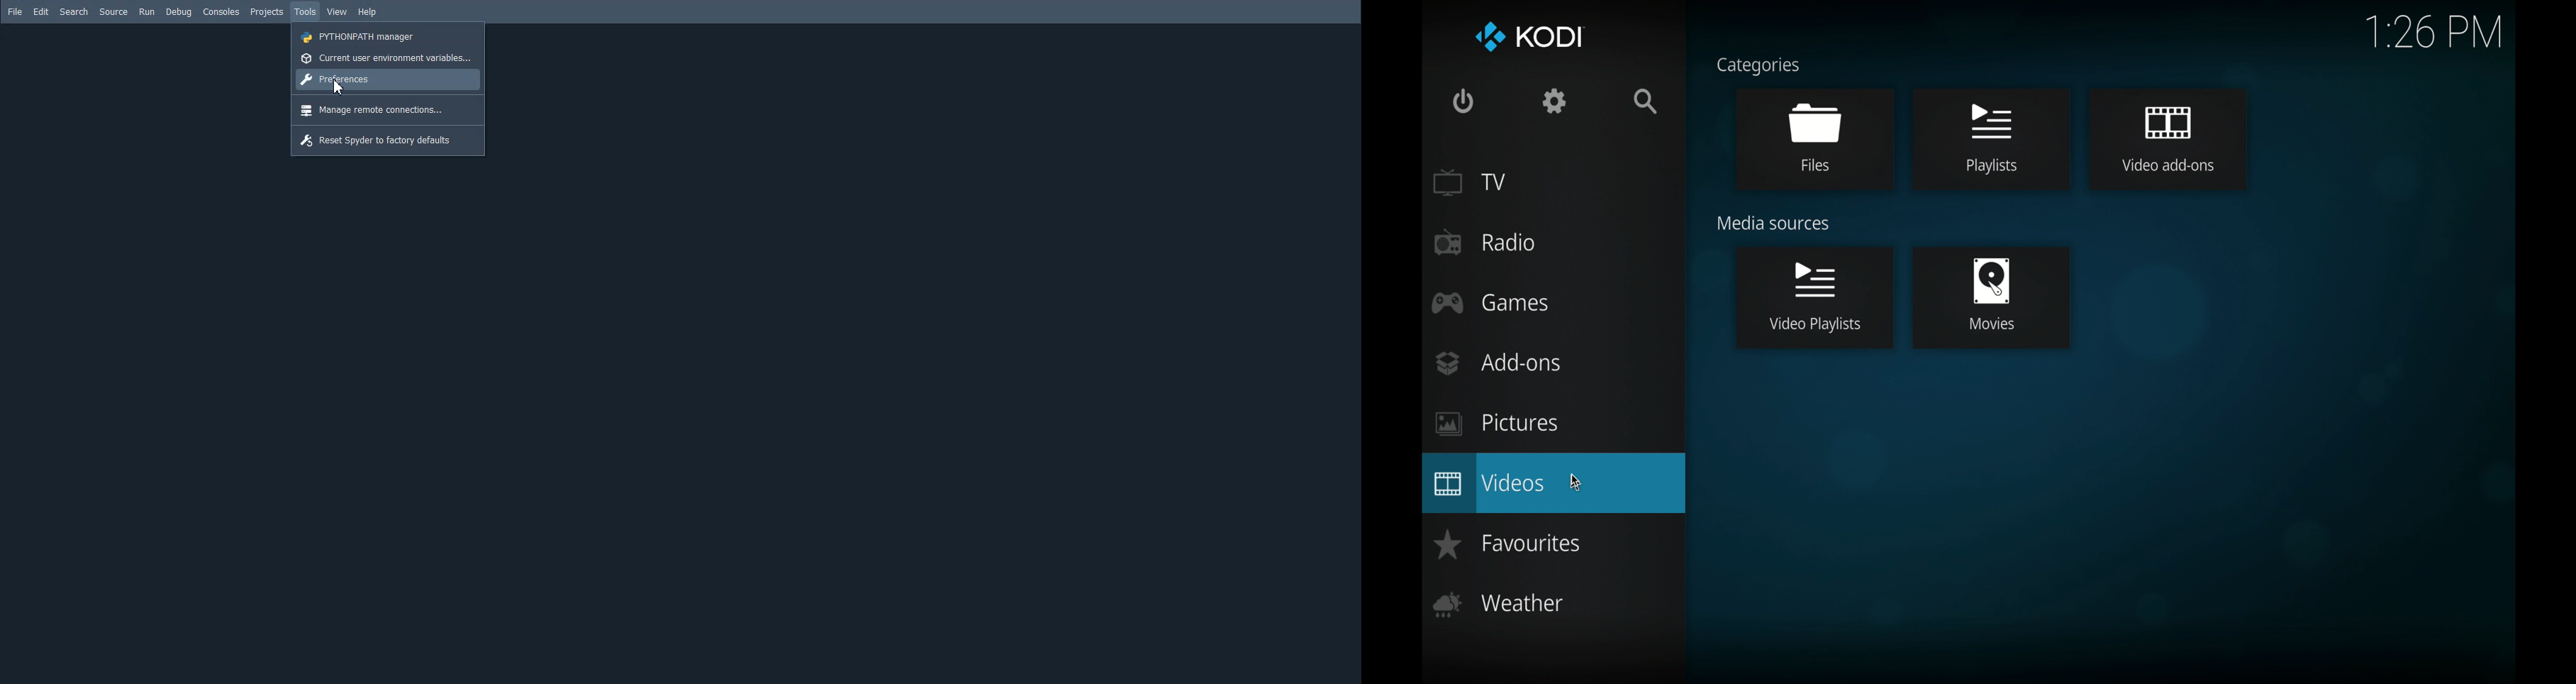 Image resolution: width=2576 pixels, height=700 pixels. Describe the element at coordinates (1494, 303) in the screenshot. I see `games` at that location.